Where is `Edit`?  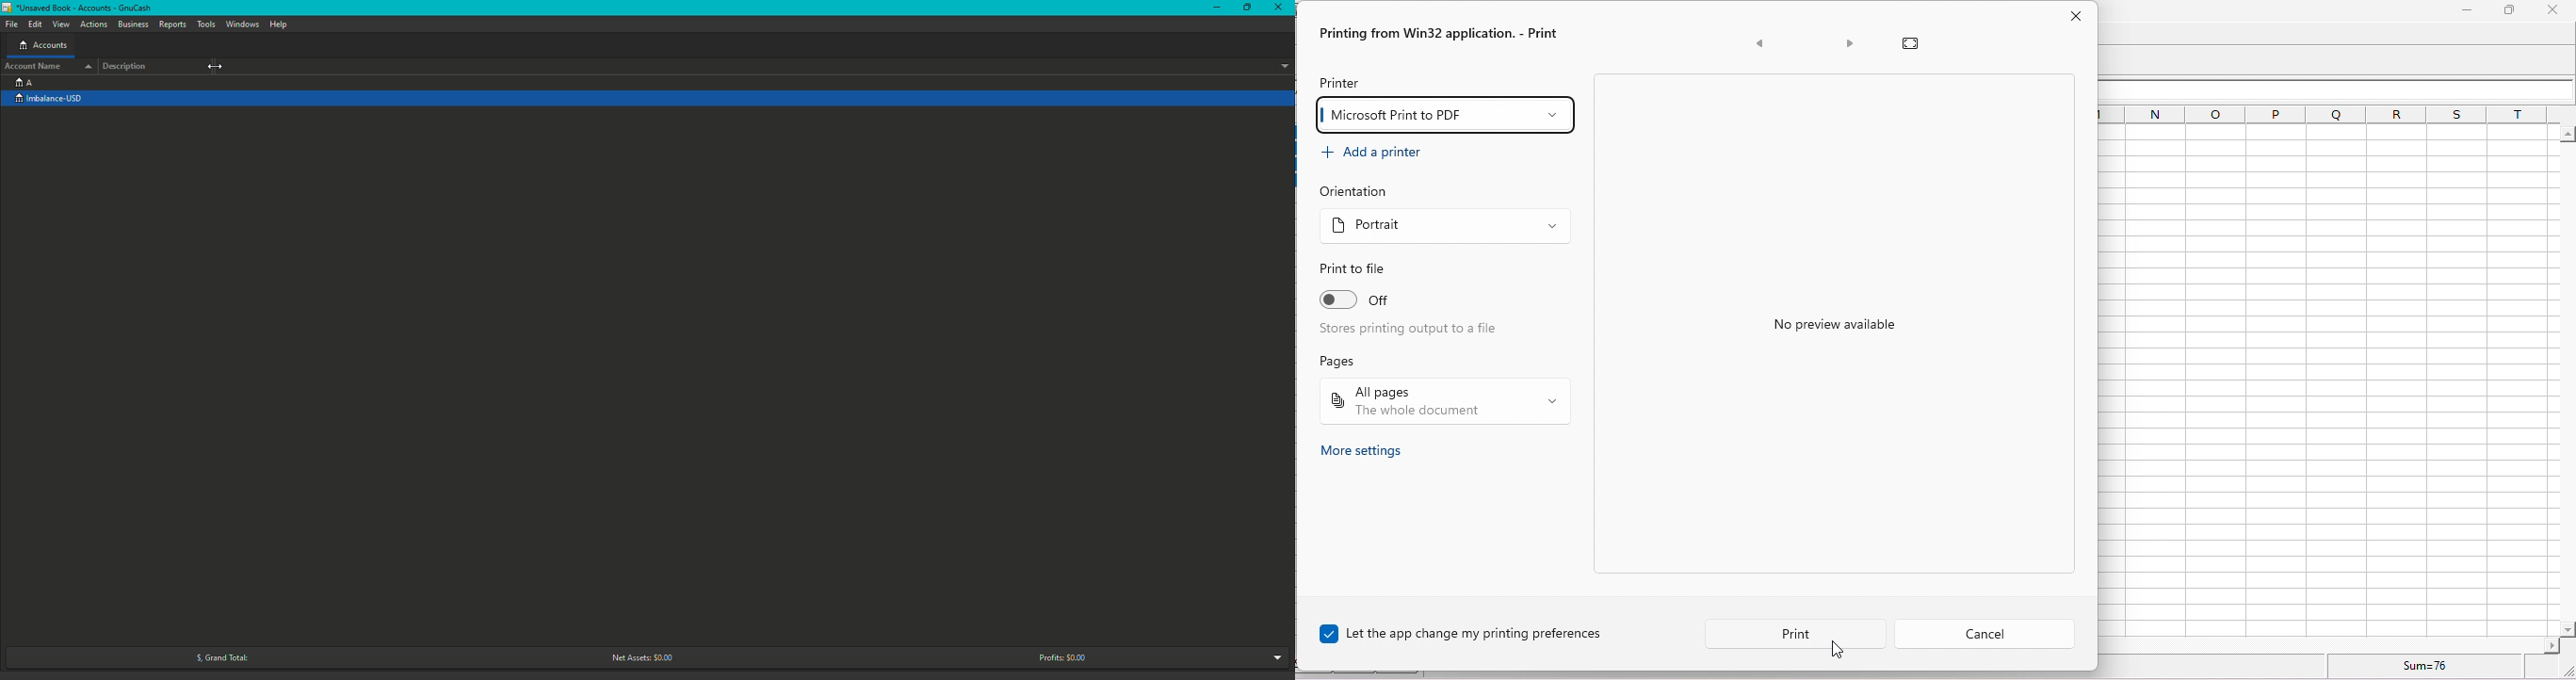
Edit is located at coordinates (35, 25).